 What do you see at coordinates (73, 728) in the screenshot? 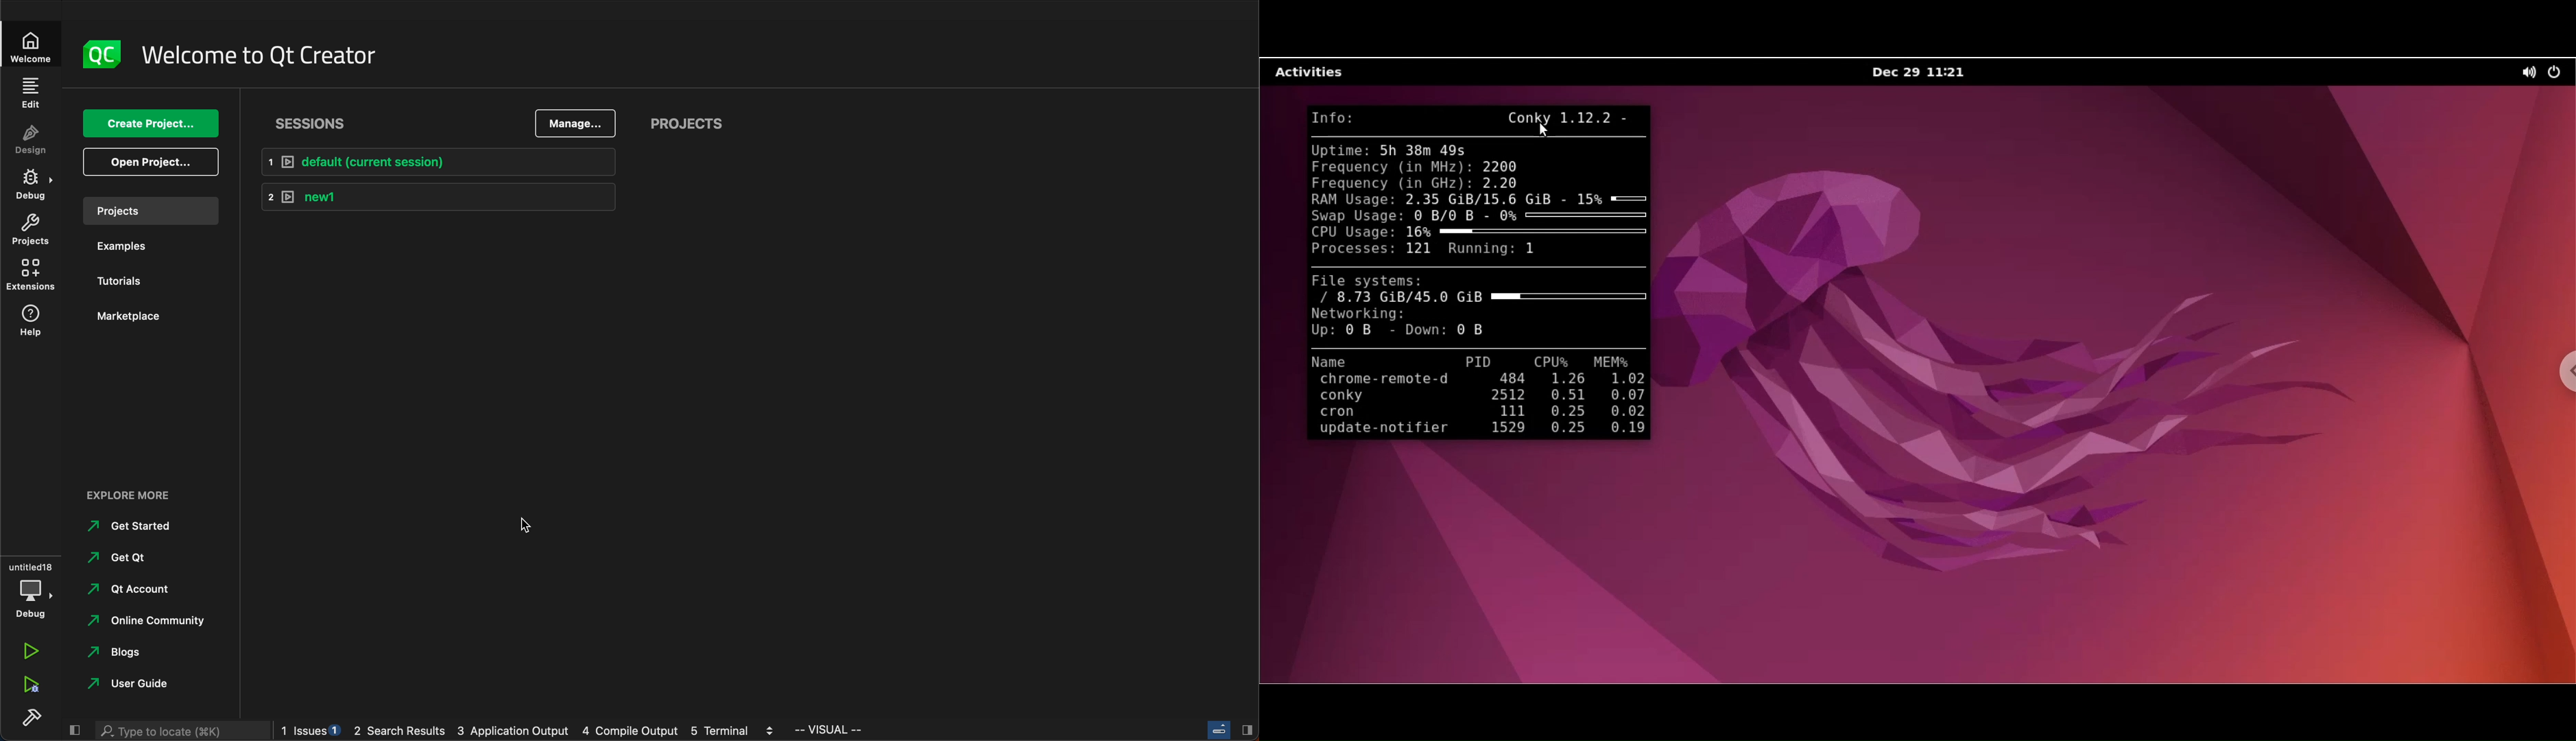
I see `close slide bar` at bounding box center [73, 728].